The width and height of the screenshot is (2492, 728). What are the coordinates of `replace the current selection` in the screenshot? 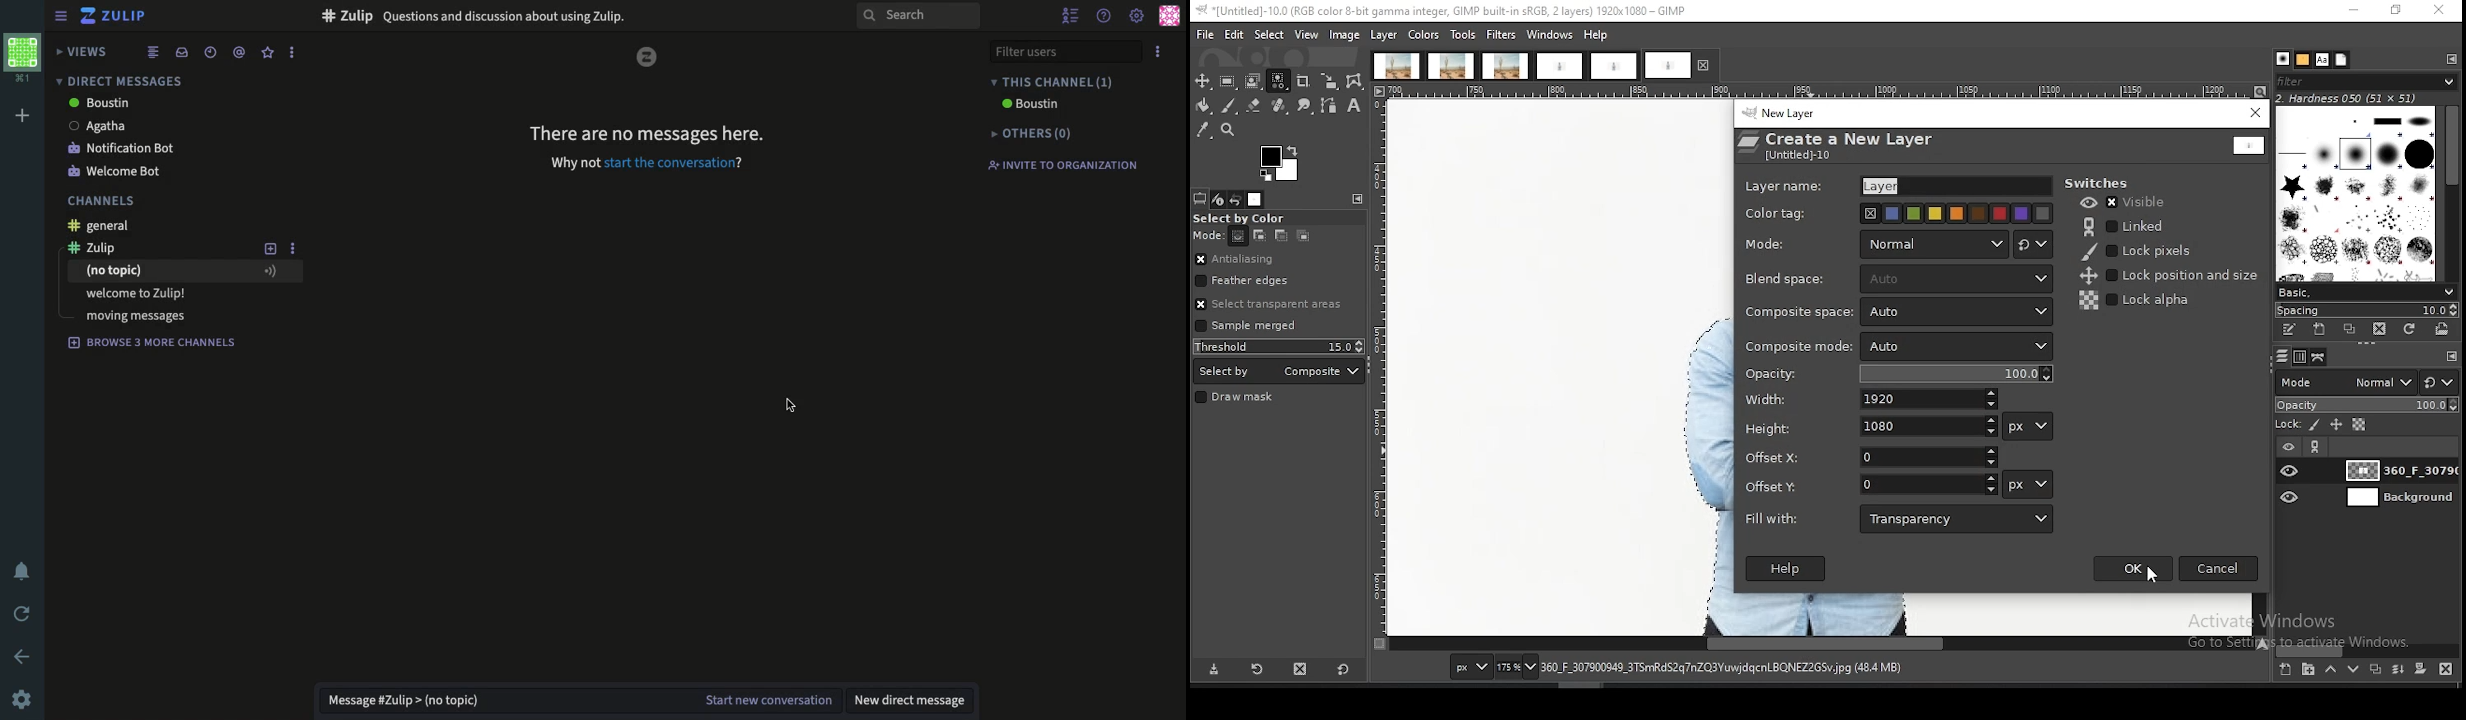 It's located at (1240, 237).